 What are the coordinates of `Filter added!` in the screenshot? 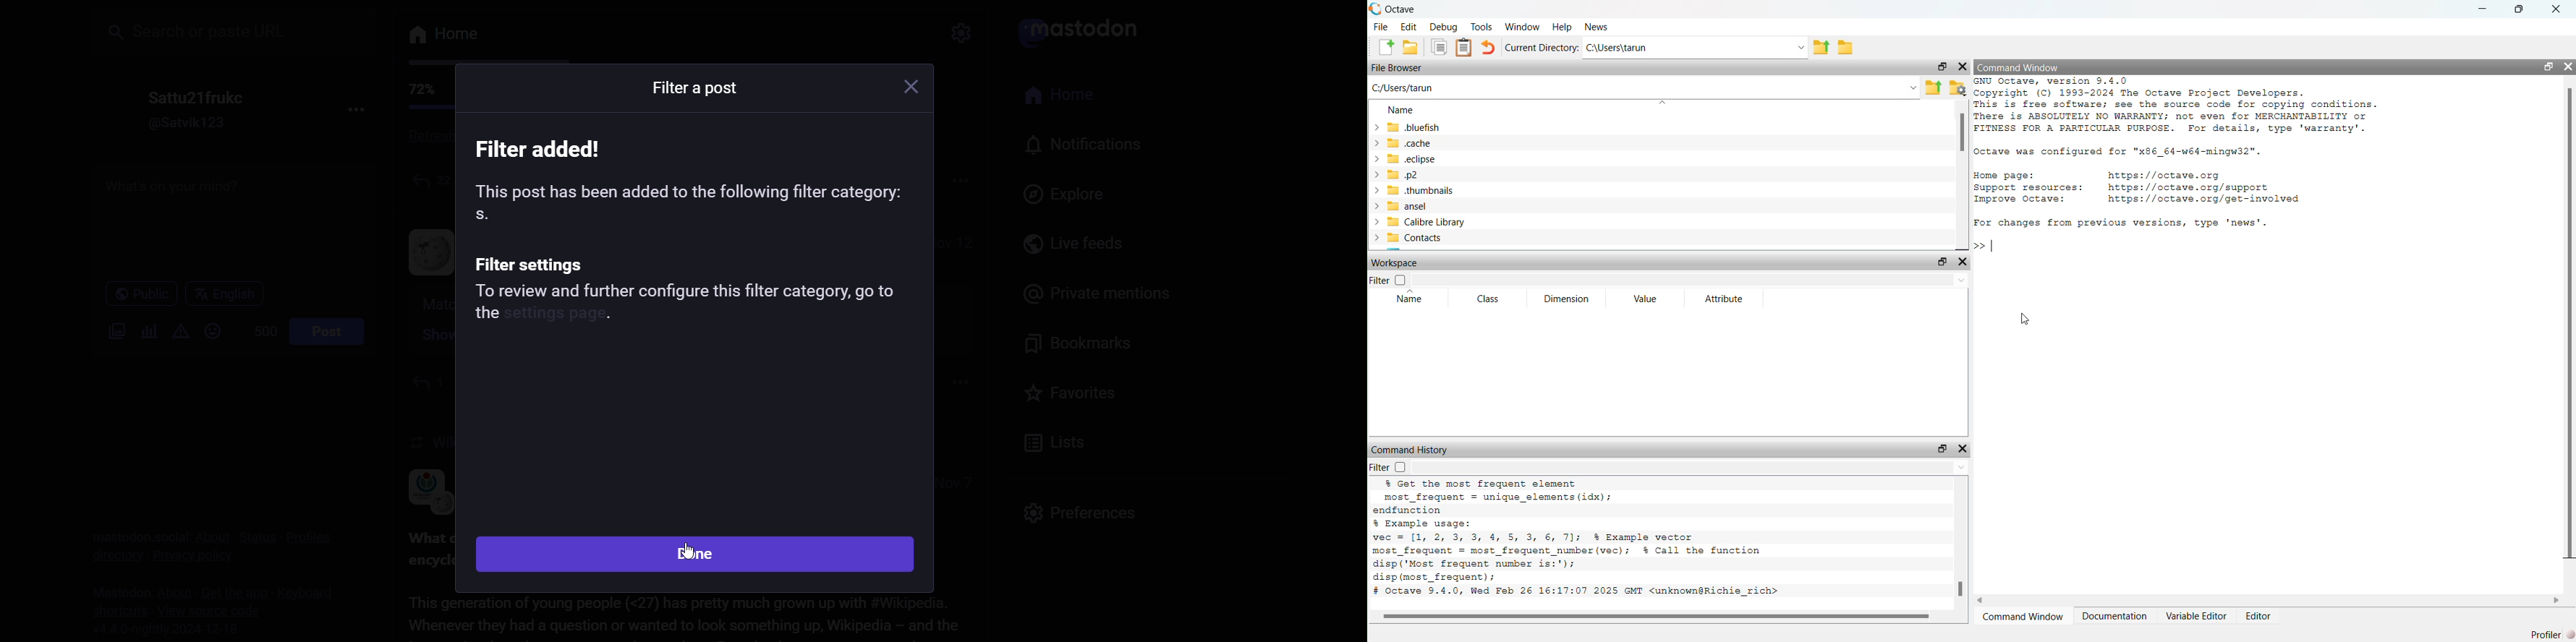 It's located at (545, 148).